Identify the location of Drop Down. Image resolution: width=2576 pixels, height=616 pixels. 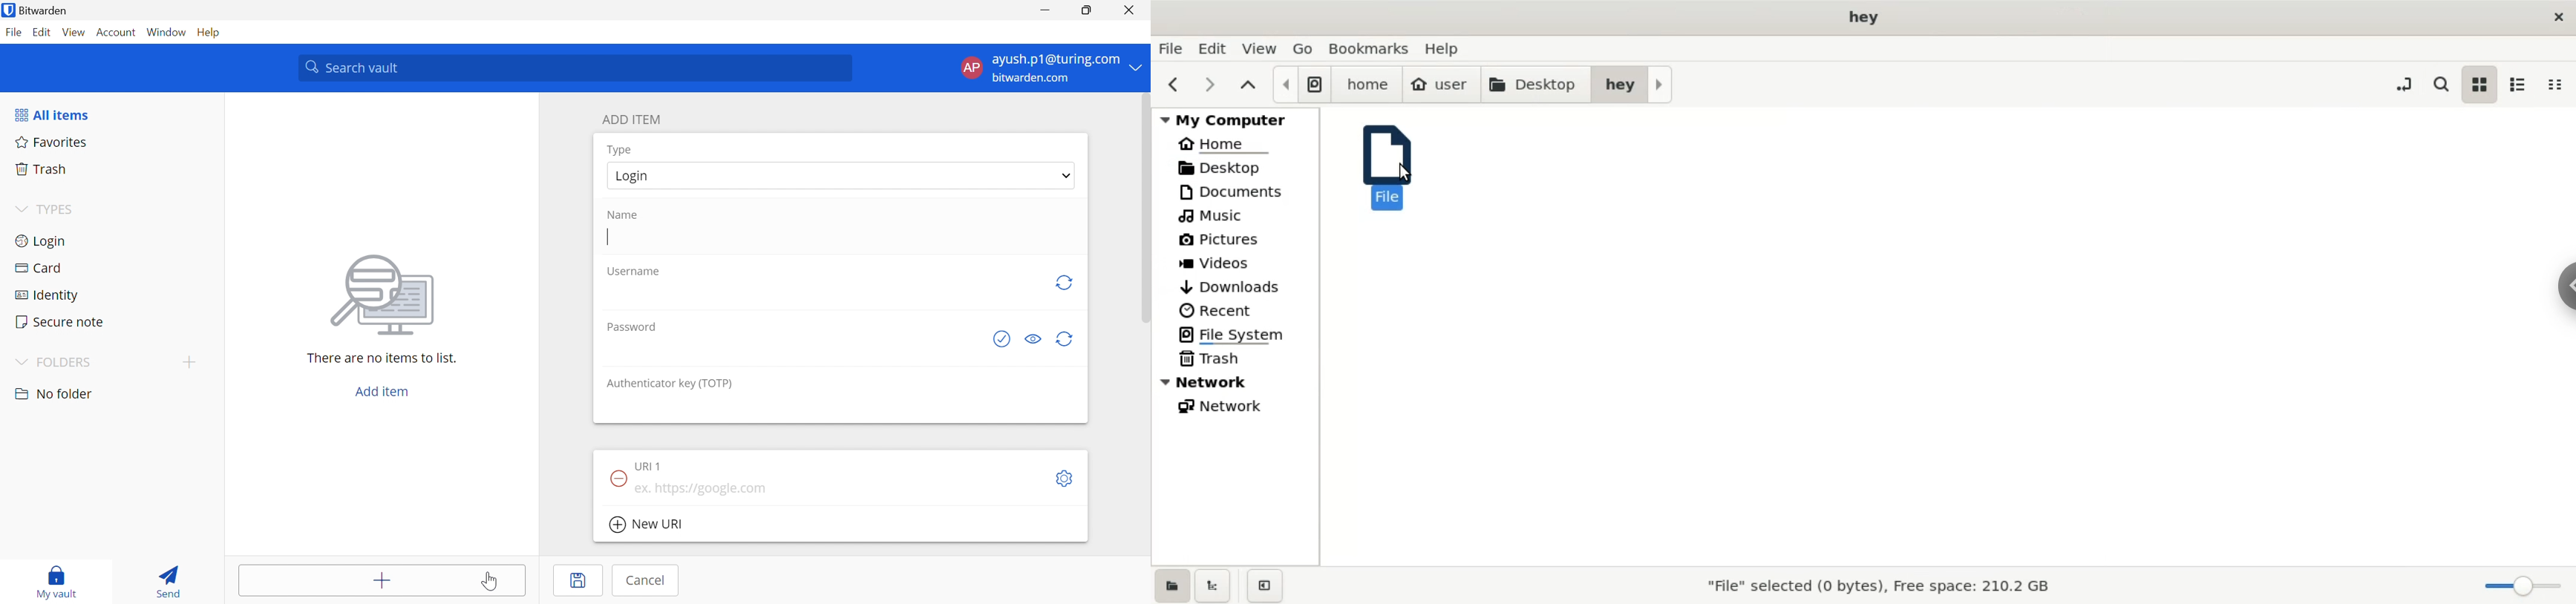
(1140, 68).